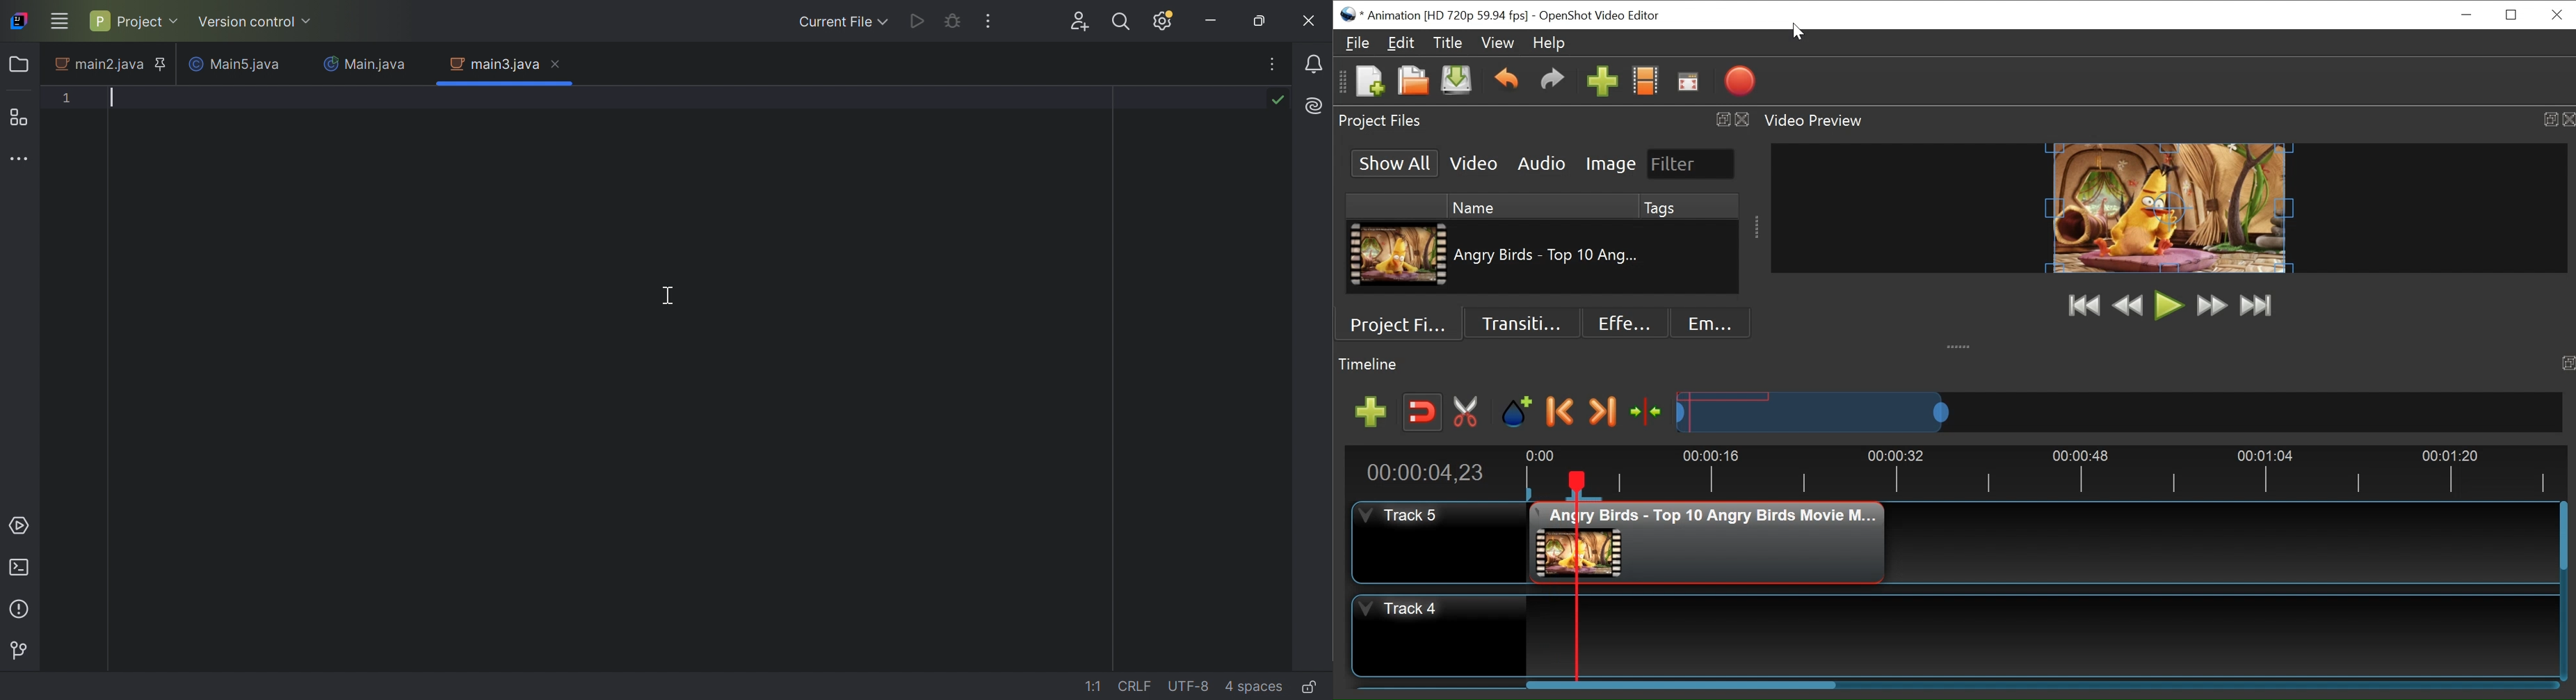 The image size is (2576, 700). I want to click on Horizontal Scroll bar, so click(2564, 535).